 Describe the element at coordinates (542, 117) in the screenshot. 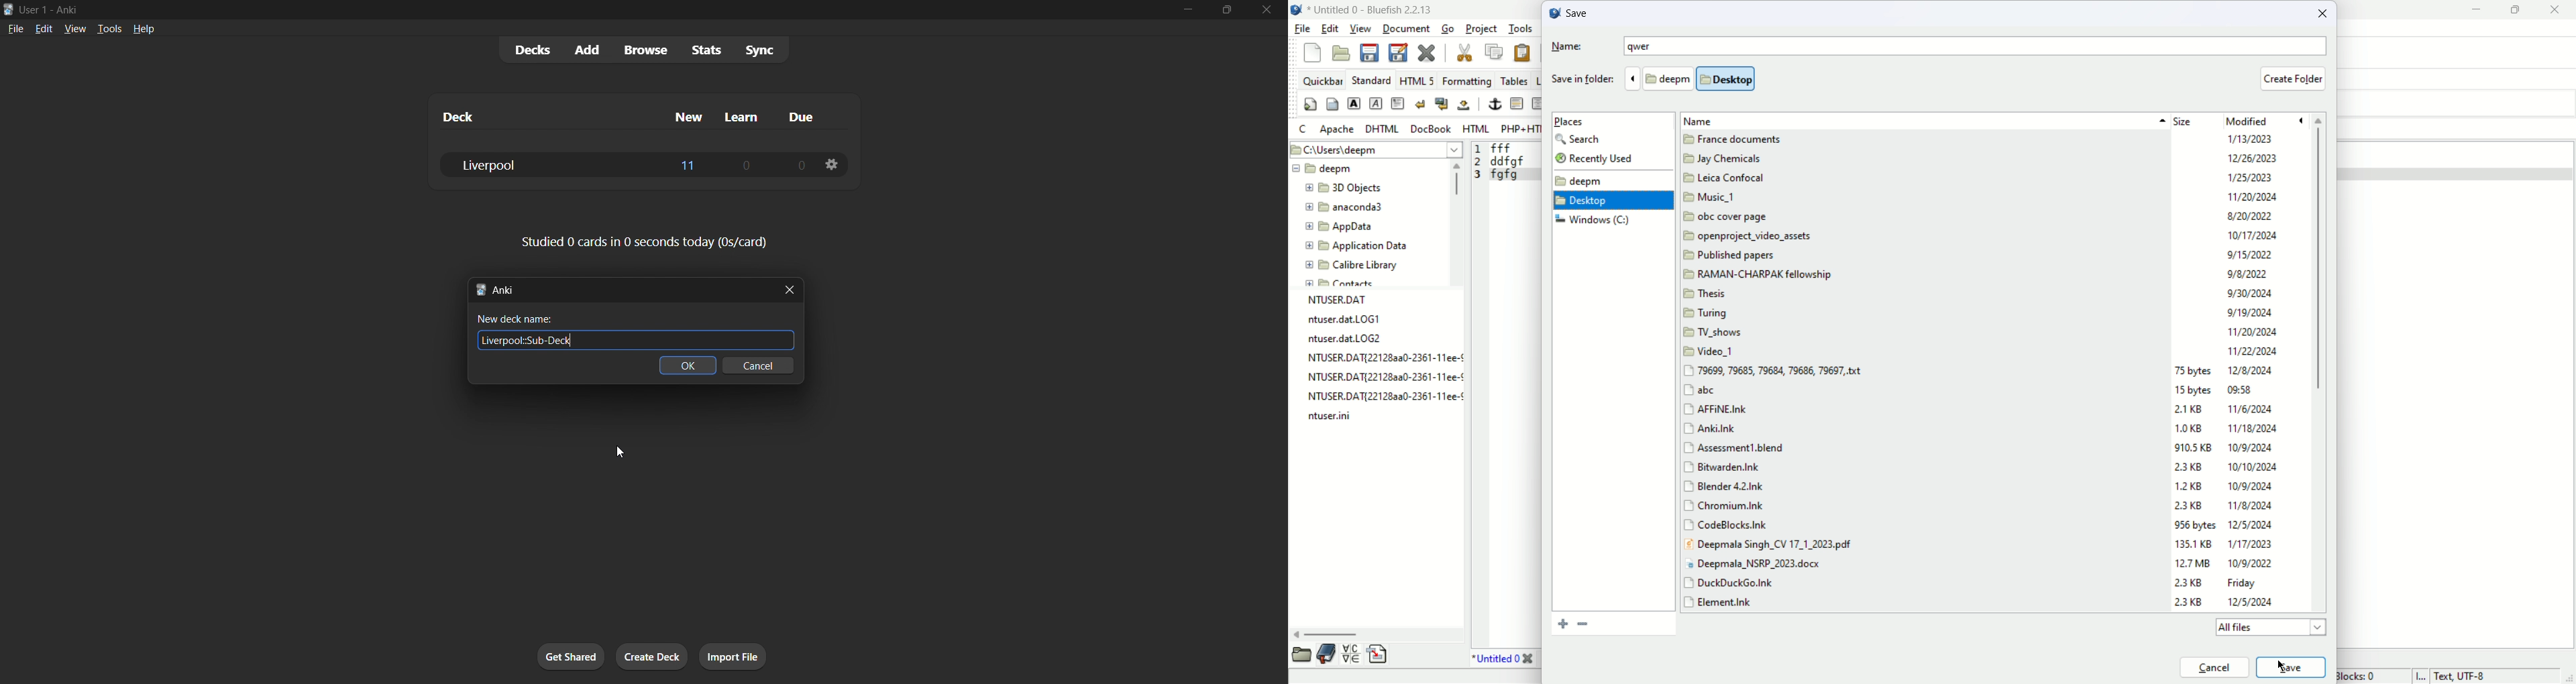

I see `deck column` at that location.